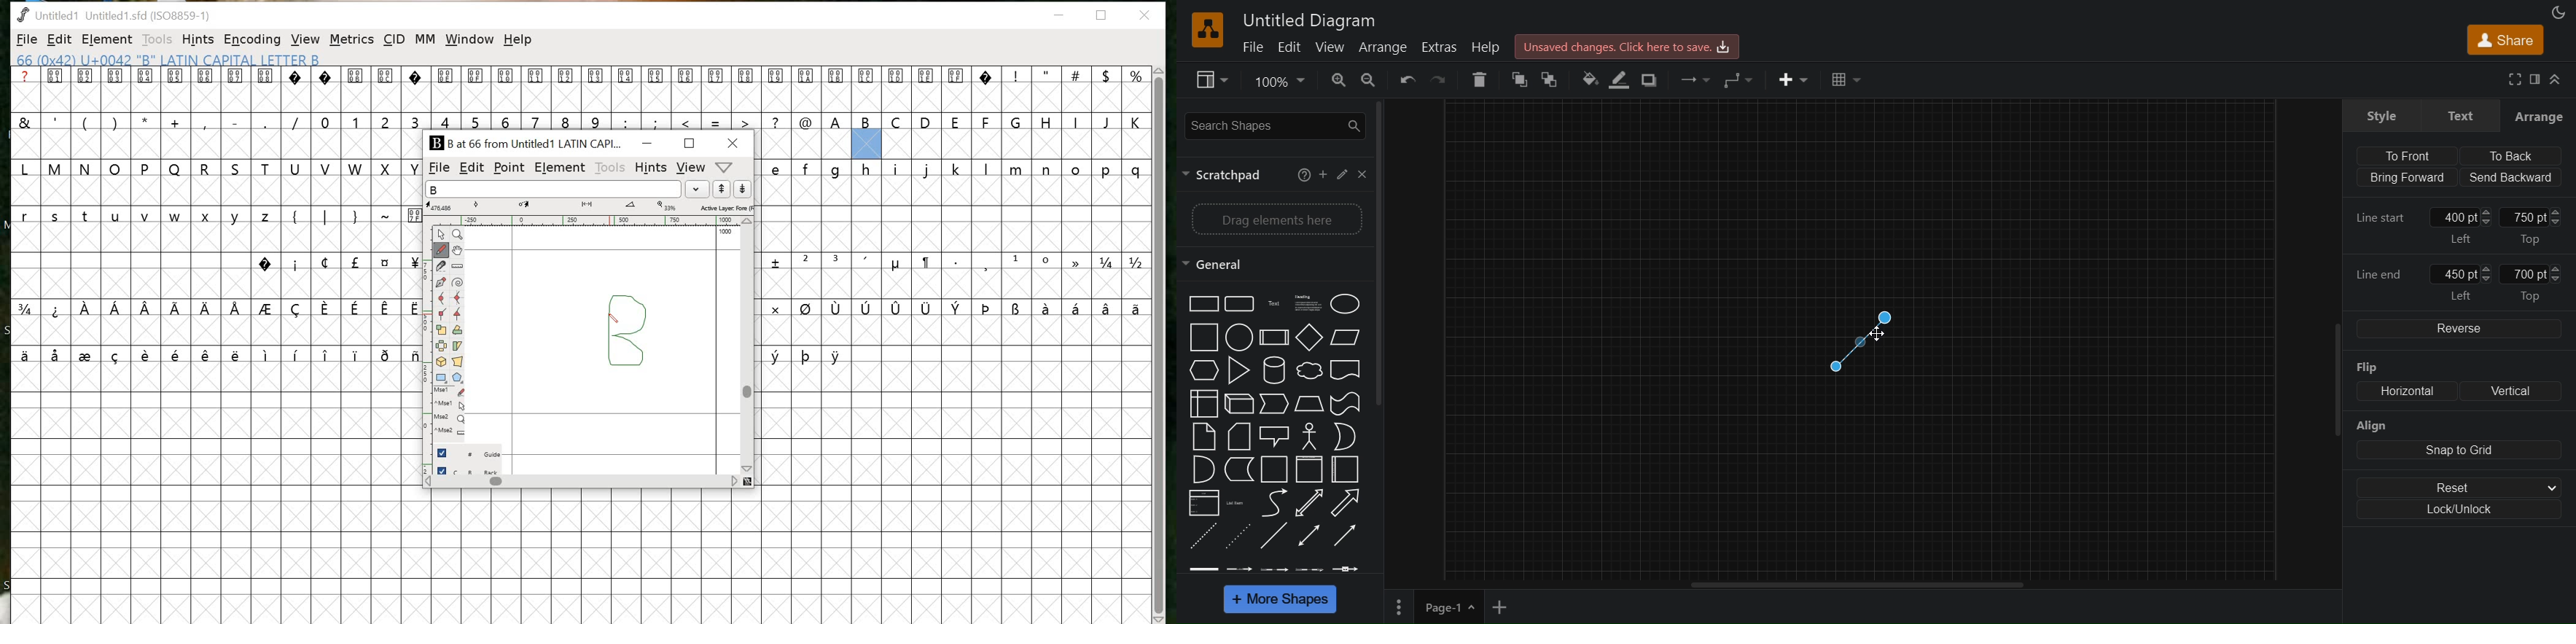 The height and width of the screenshot is (644, 2576). Describe the element at coordinates (1210, 28) in the screenshot. I see `Logo` at that location.